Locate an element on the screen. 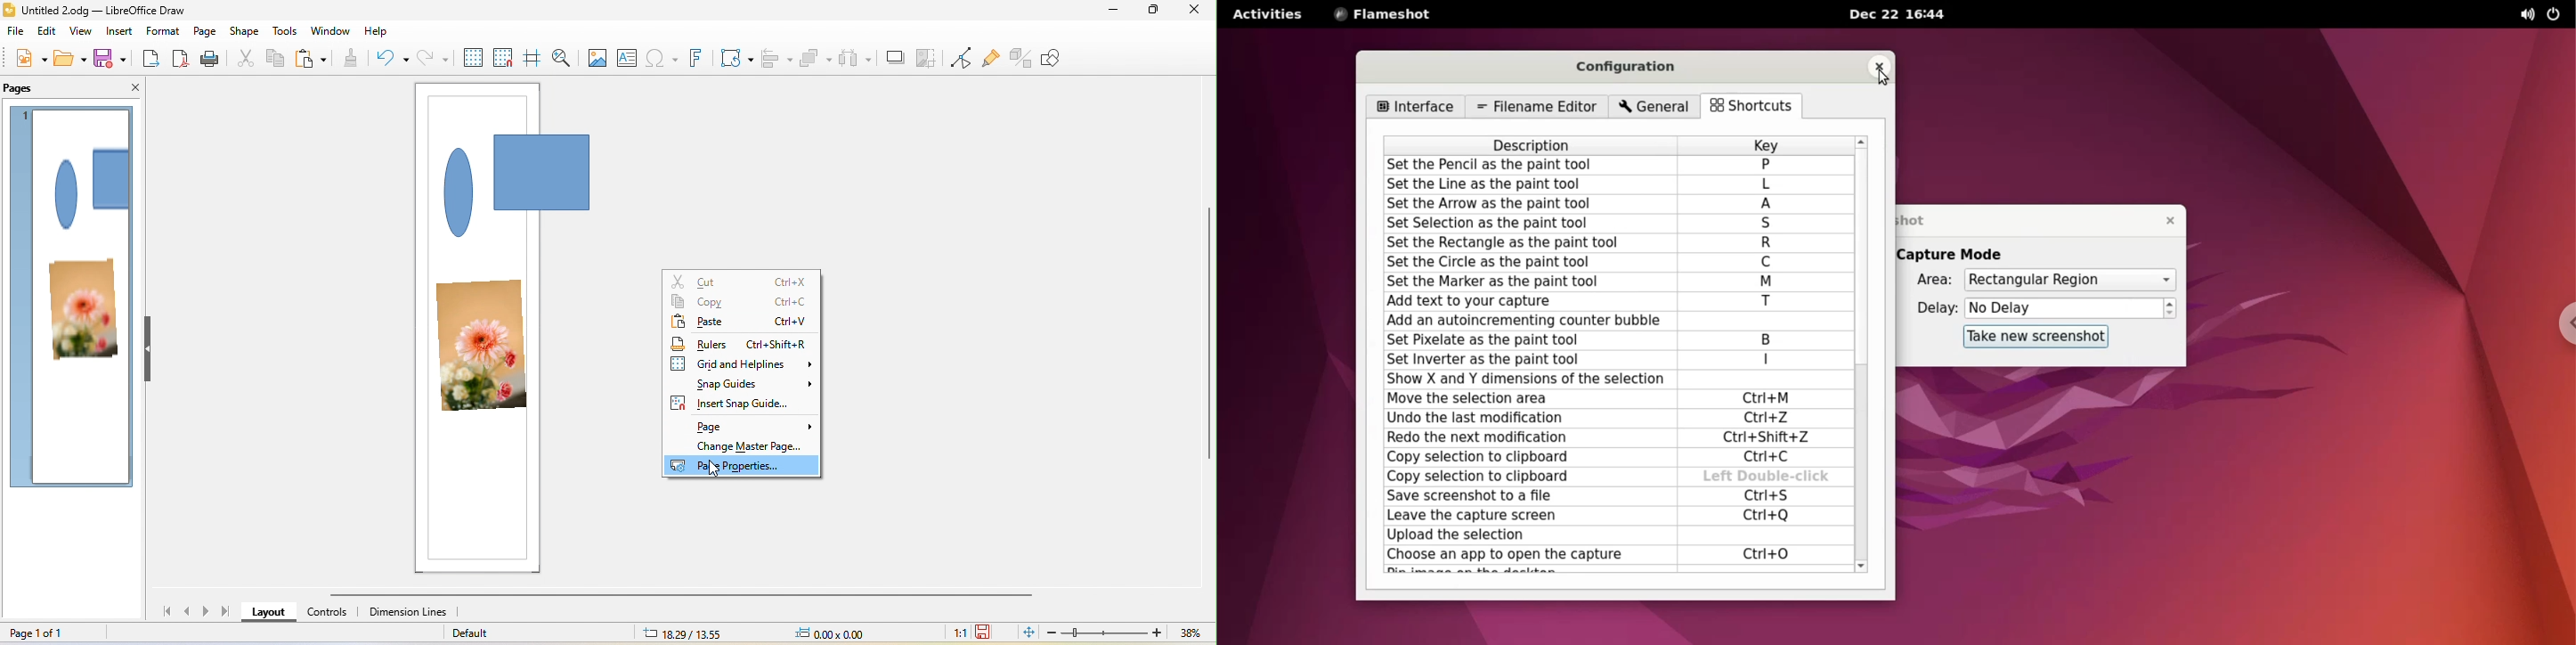 The image size is (2576, 672). cursor  is located at coordinates (1882, 79).